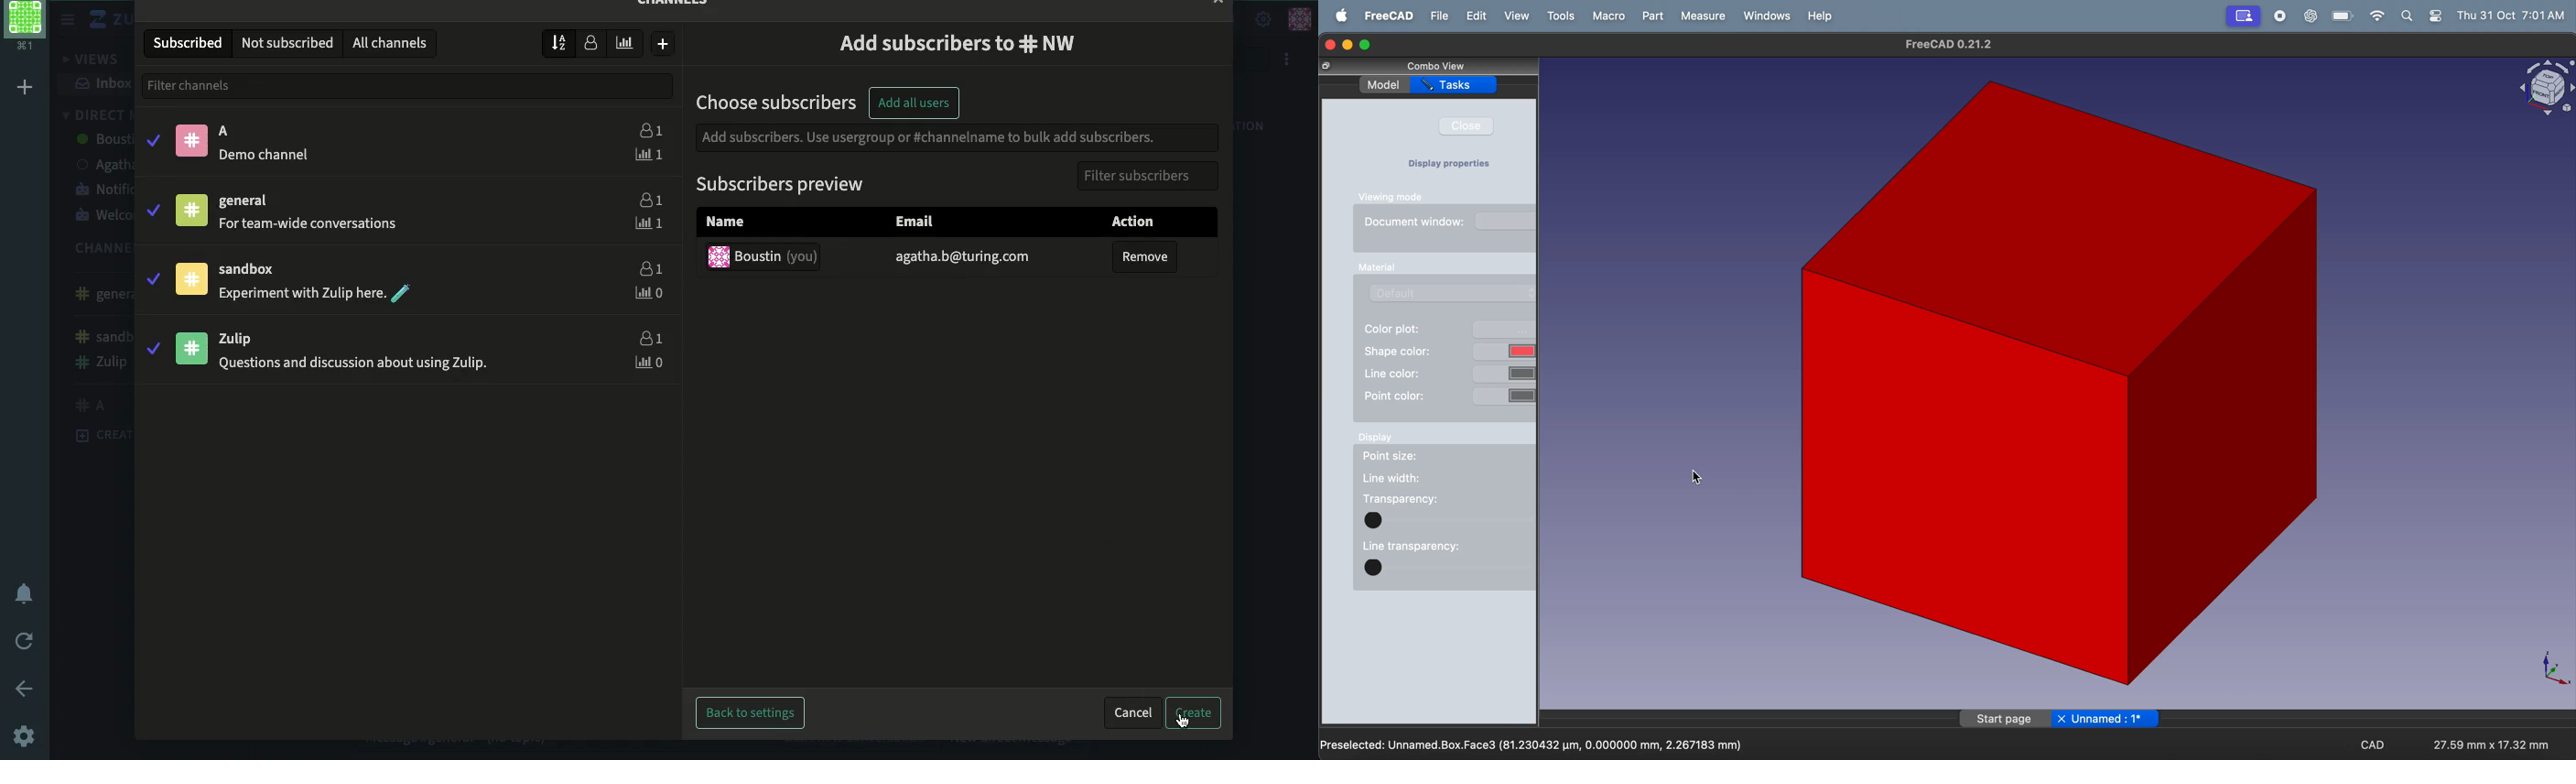 The width and height of the screenshot is (2576, 784). What do you see at coordinates (1184, 726) in the screenshot?
I see `cursor` at bounding box center [1184, 726].